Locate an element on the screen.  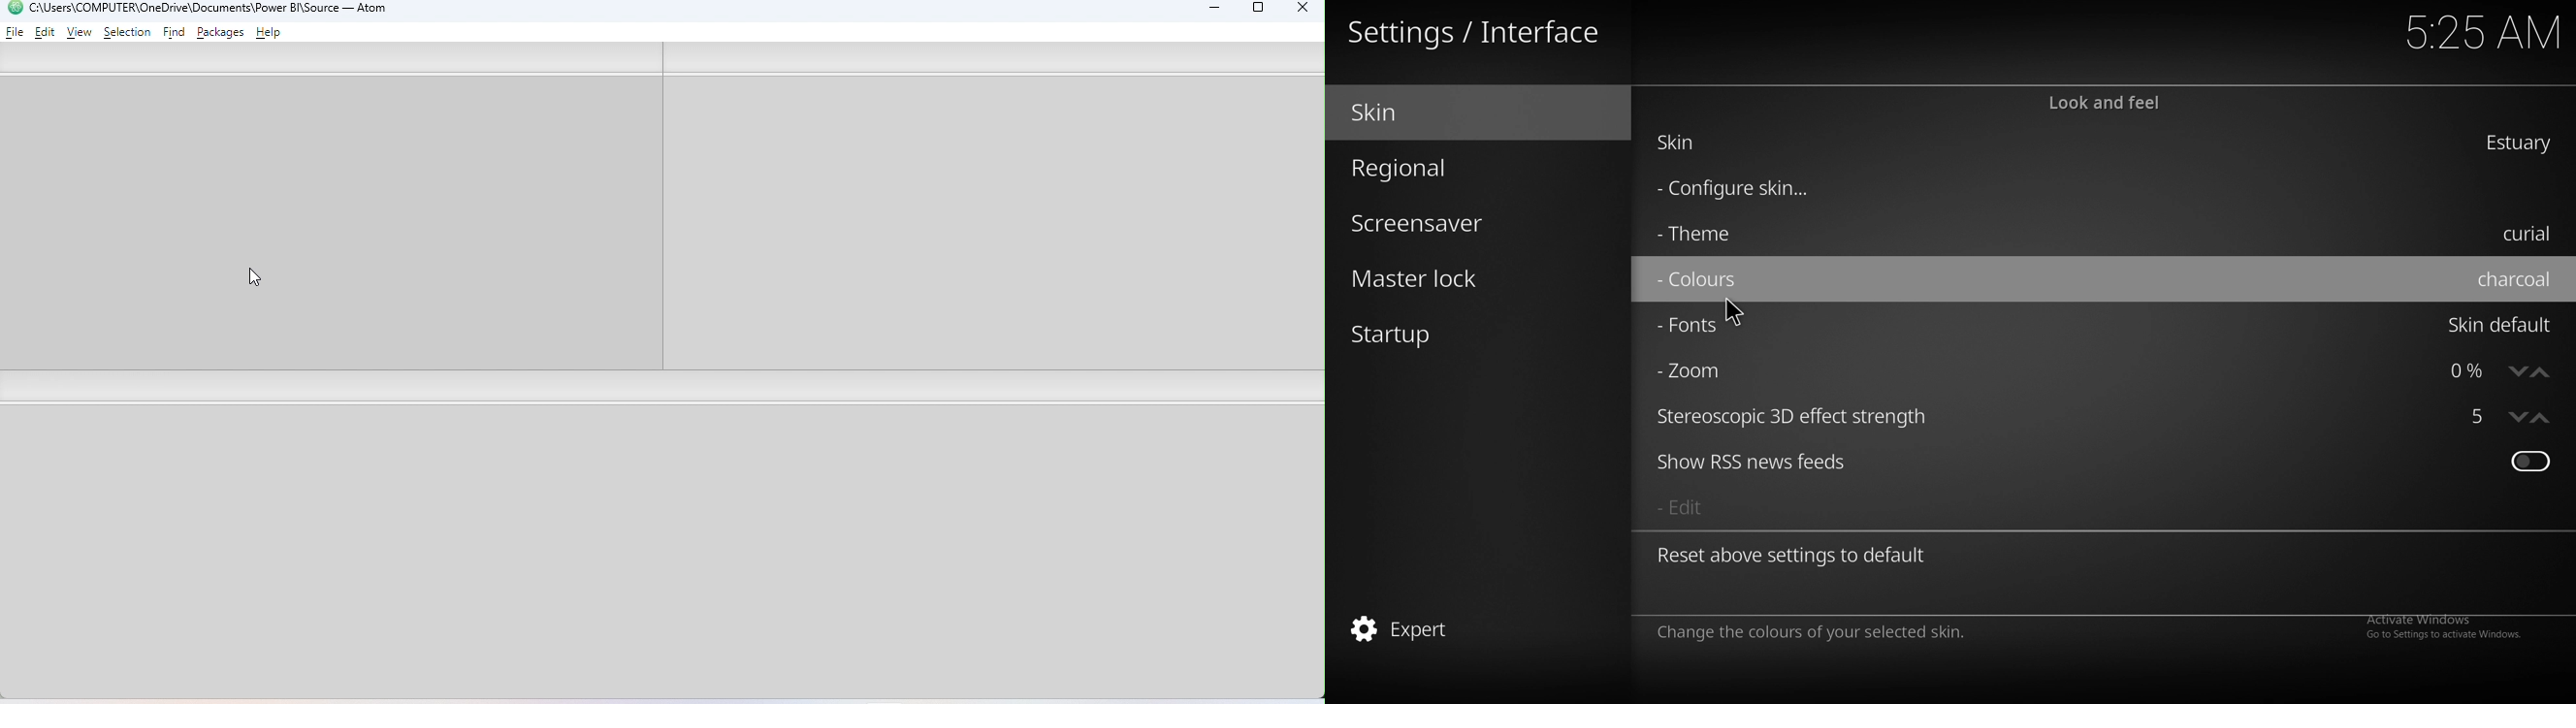
edit is located at coordinates (1714, 507).